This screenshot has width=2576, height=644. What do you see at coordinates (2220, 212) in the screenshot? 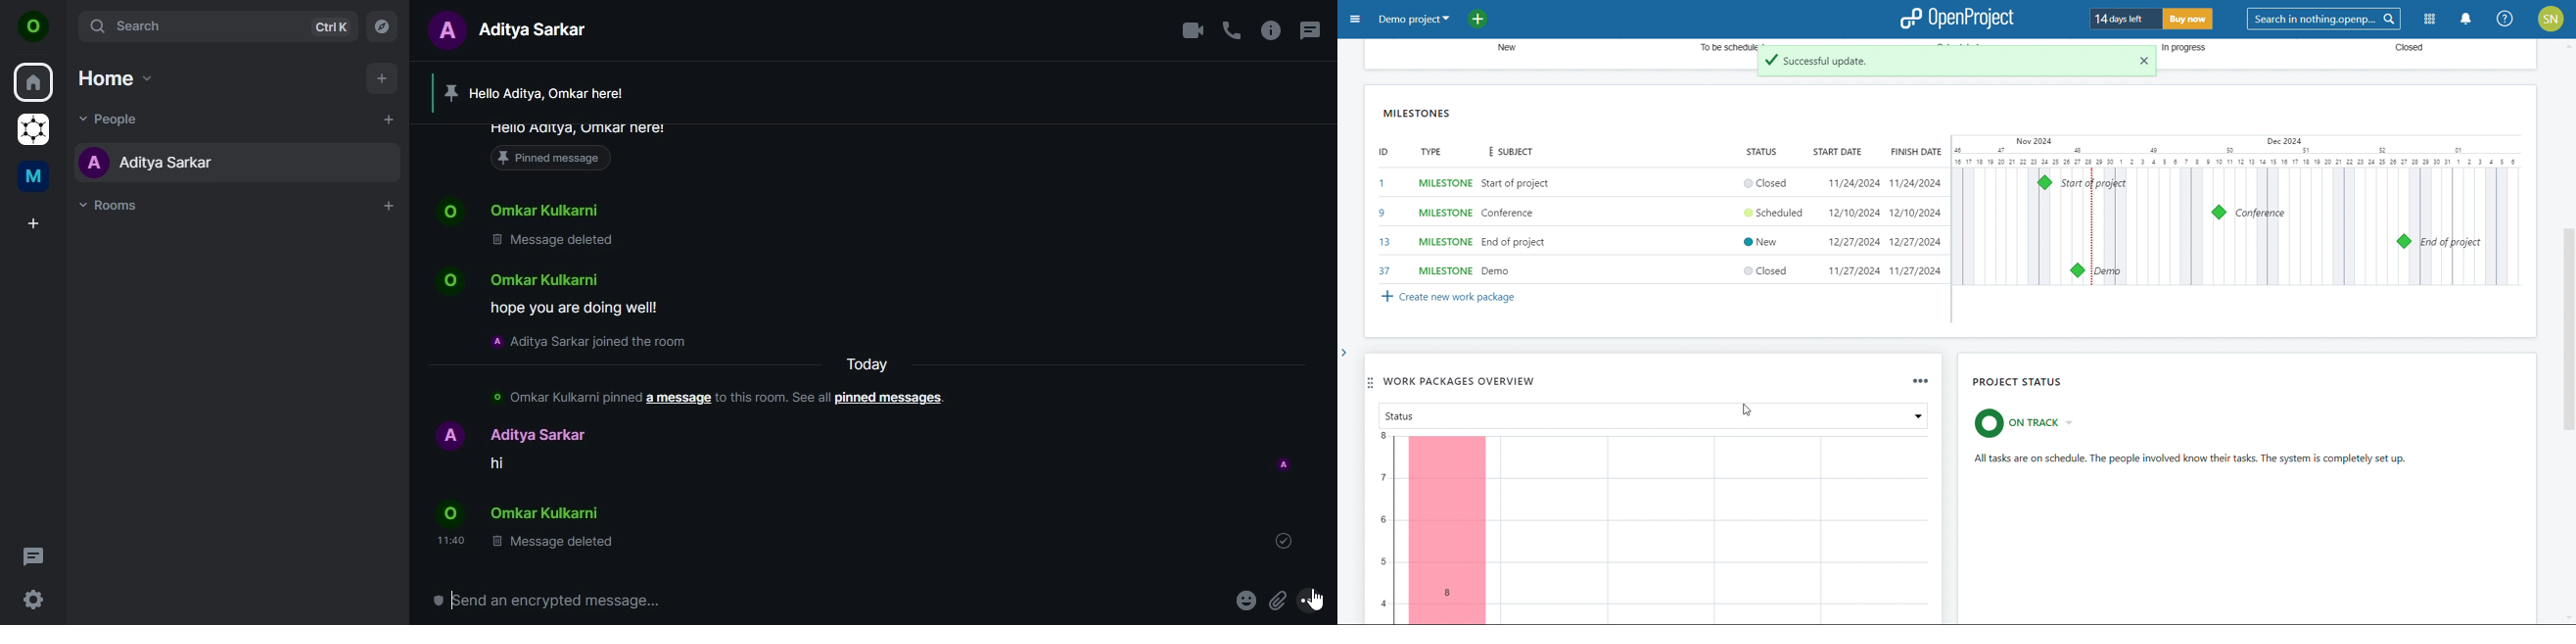
I see `milestone 9` at bounding box center [2220, 212].